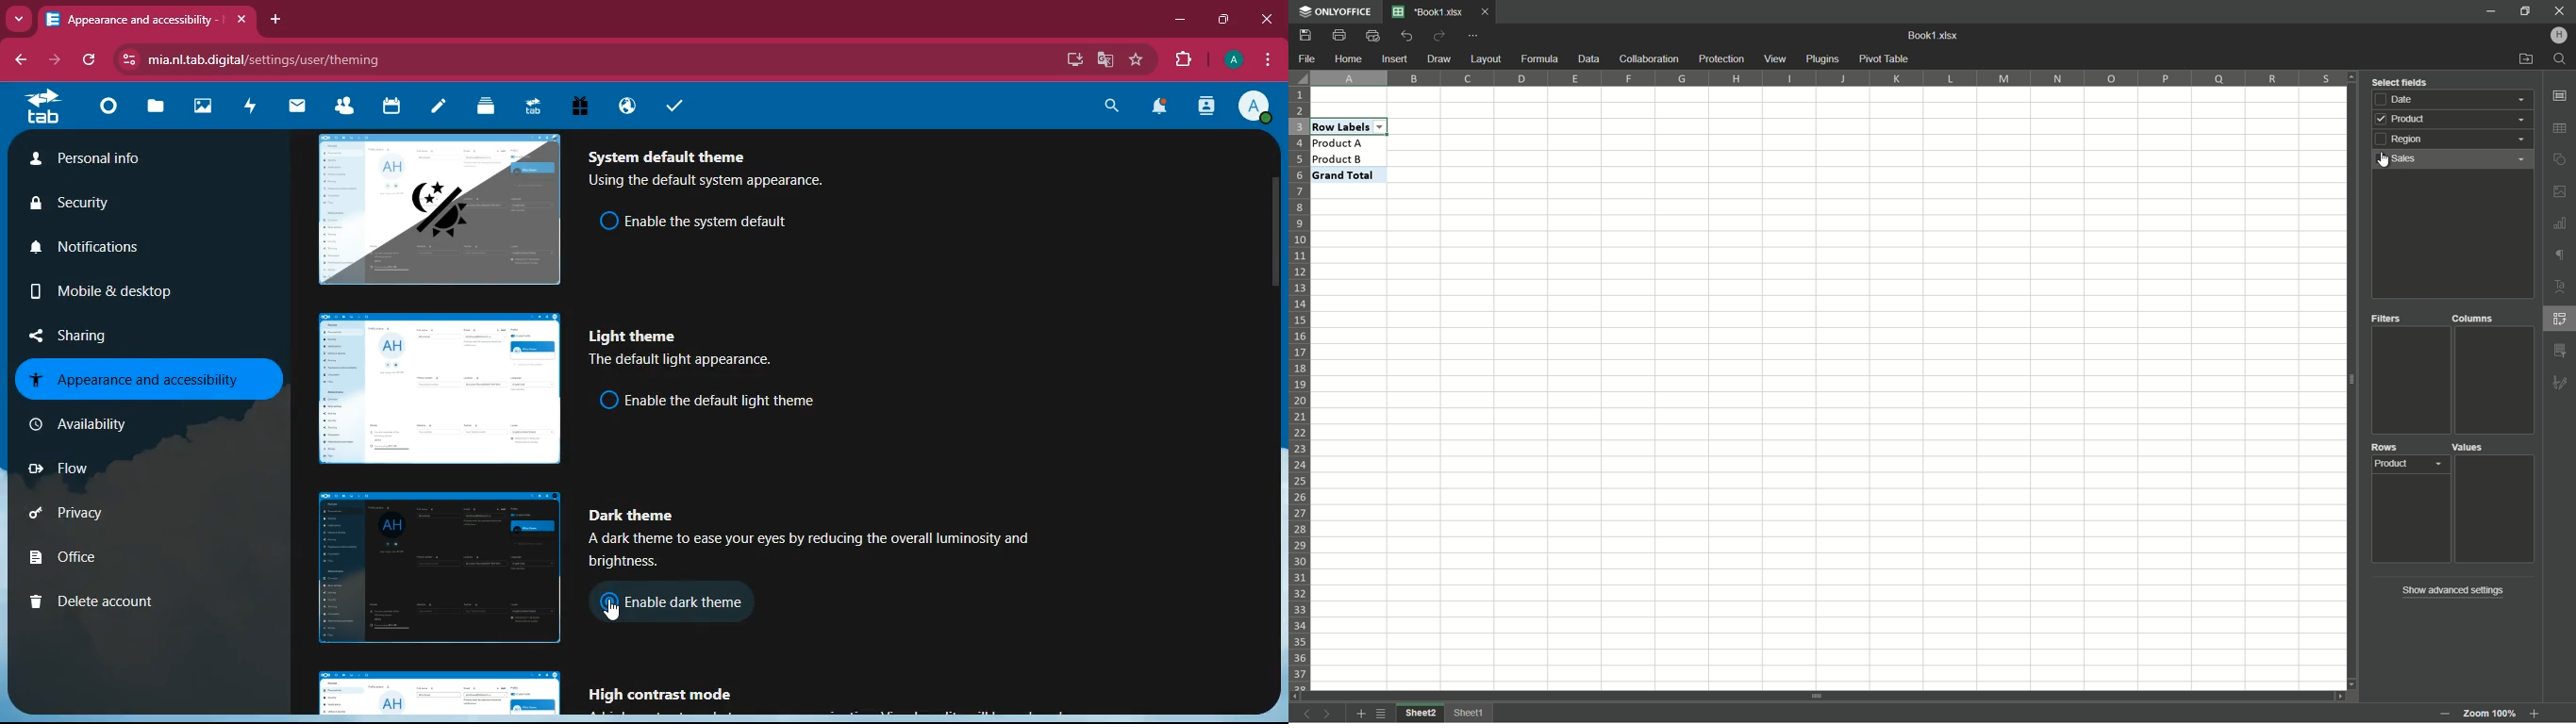 The image size is (2576, 728). What do you see at coordinates (1109, 60) in the screenshot?
I see `google translate` at bounding box center [1109, 60].